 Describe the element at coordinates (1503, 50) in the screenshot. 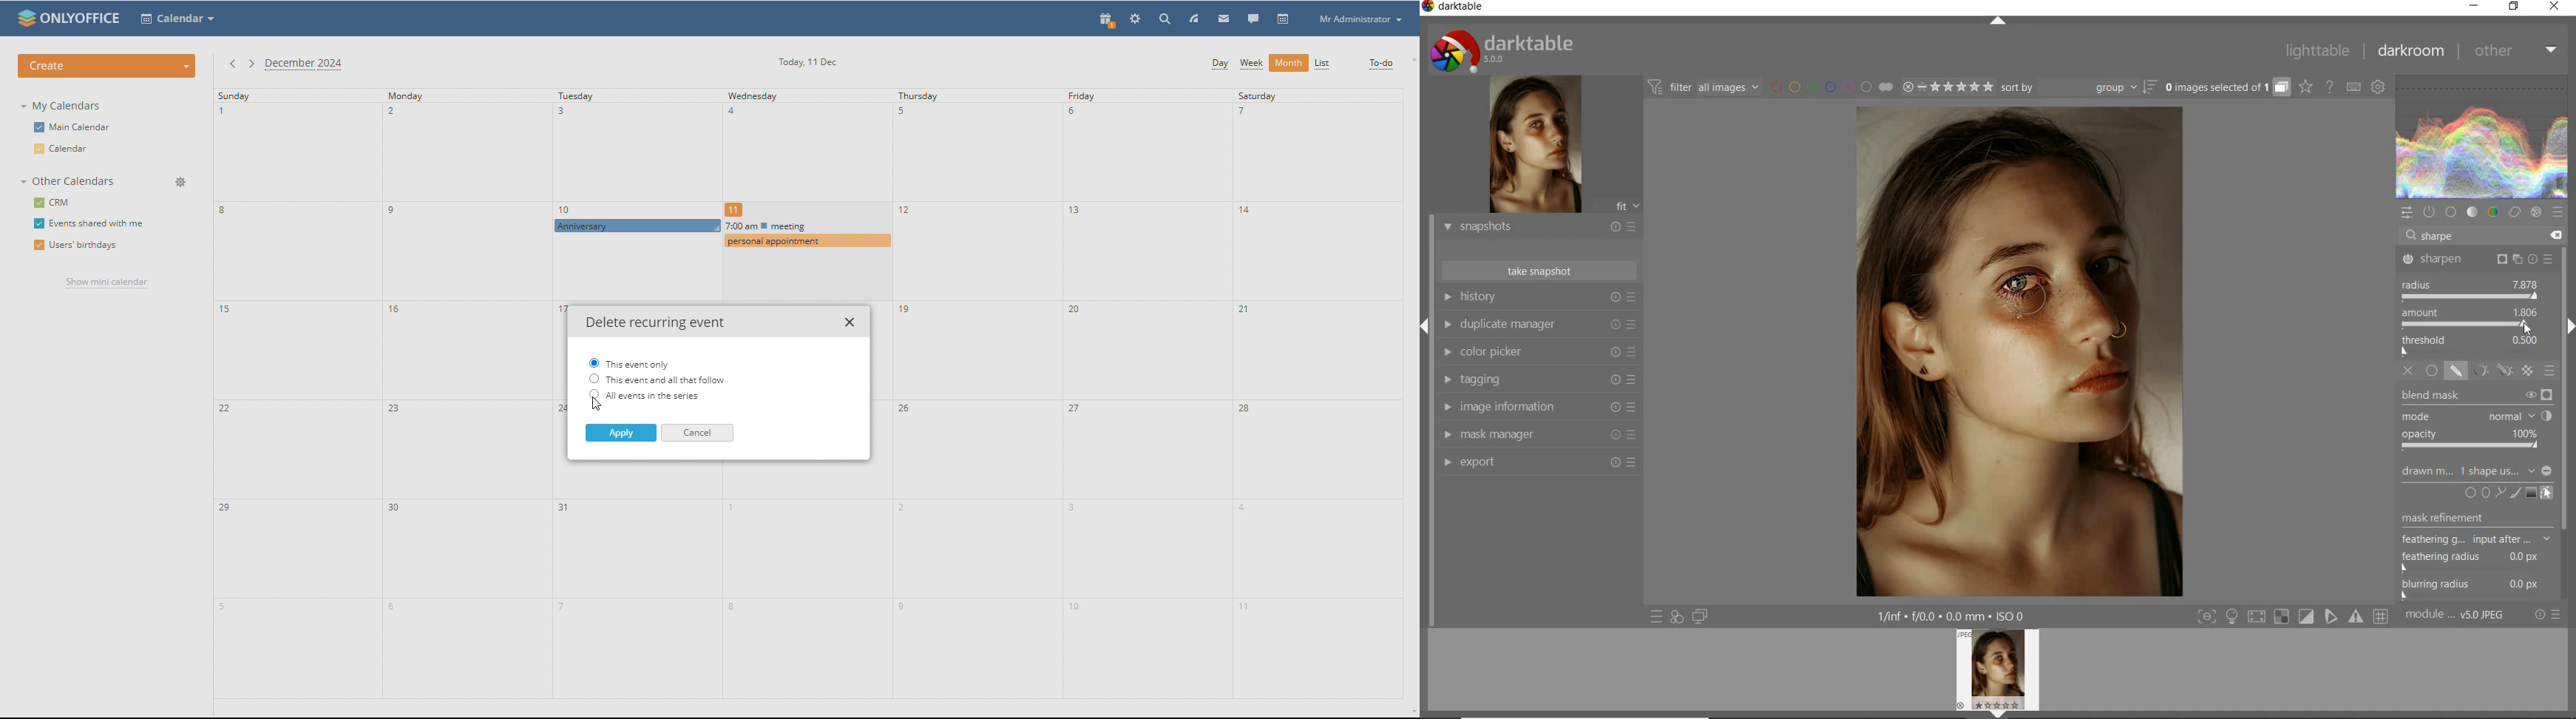

I see `system logo` at that location.